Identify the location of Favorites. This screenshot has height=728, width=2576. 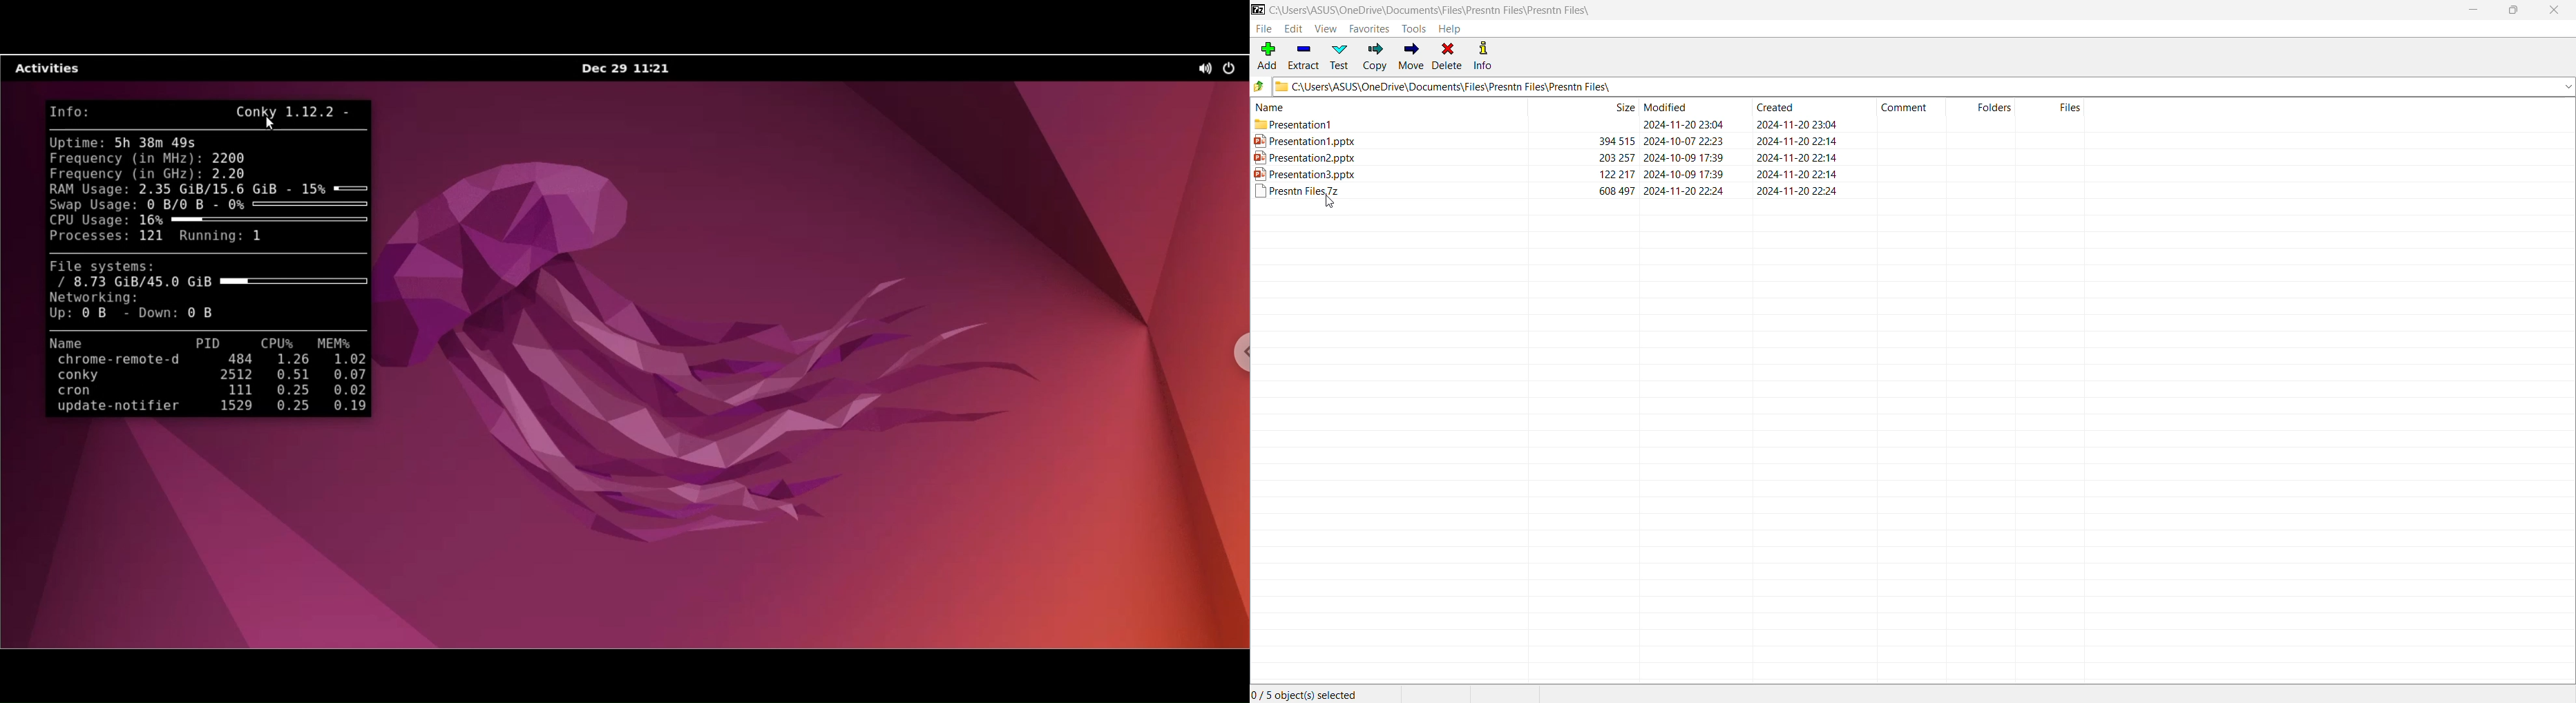
(1368, 29).